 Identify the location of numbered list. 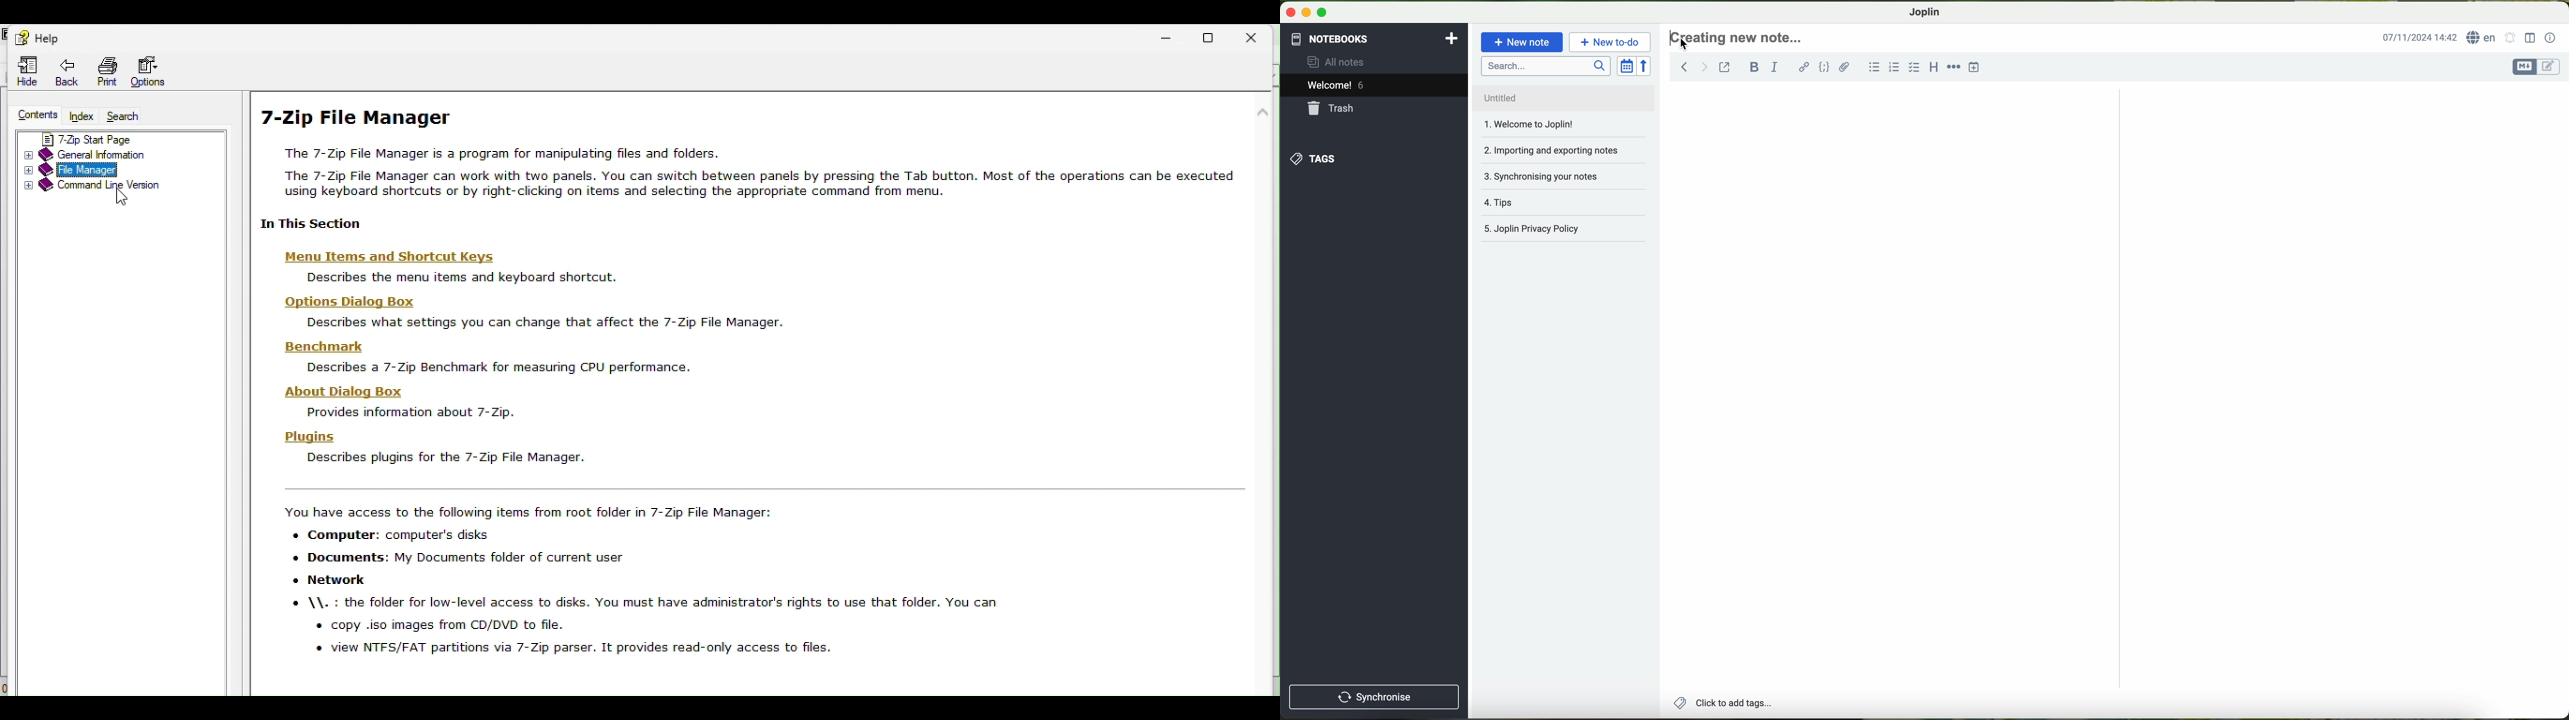
(1895, 68).